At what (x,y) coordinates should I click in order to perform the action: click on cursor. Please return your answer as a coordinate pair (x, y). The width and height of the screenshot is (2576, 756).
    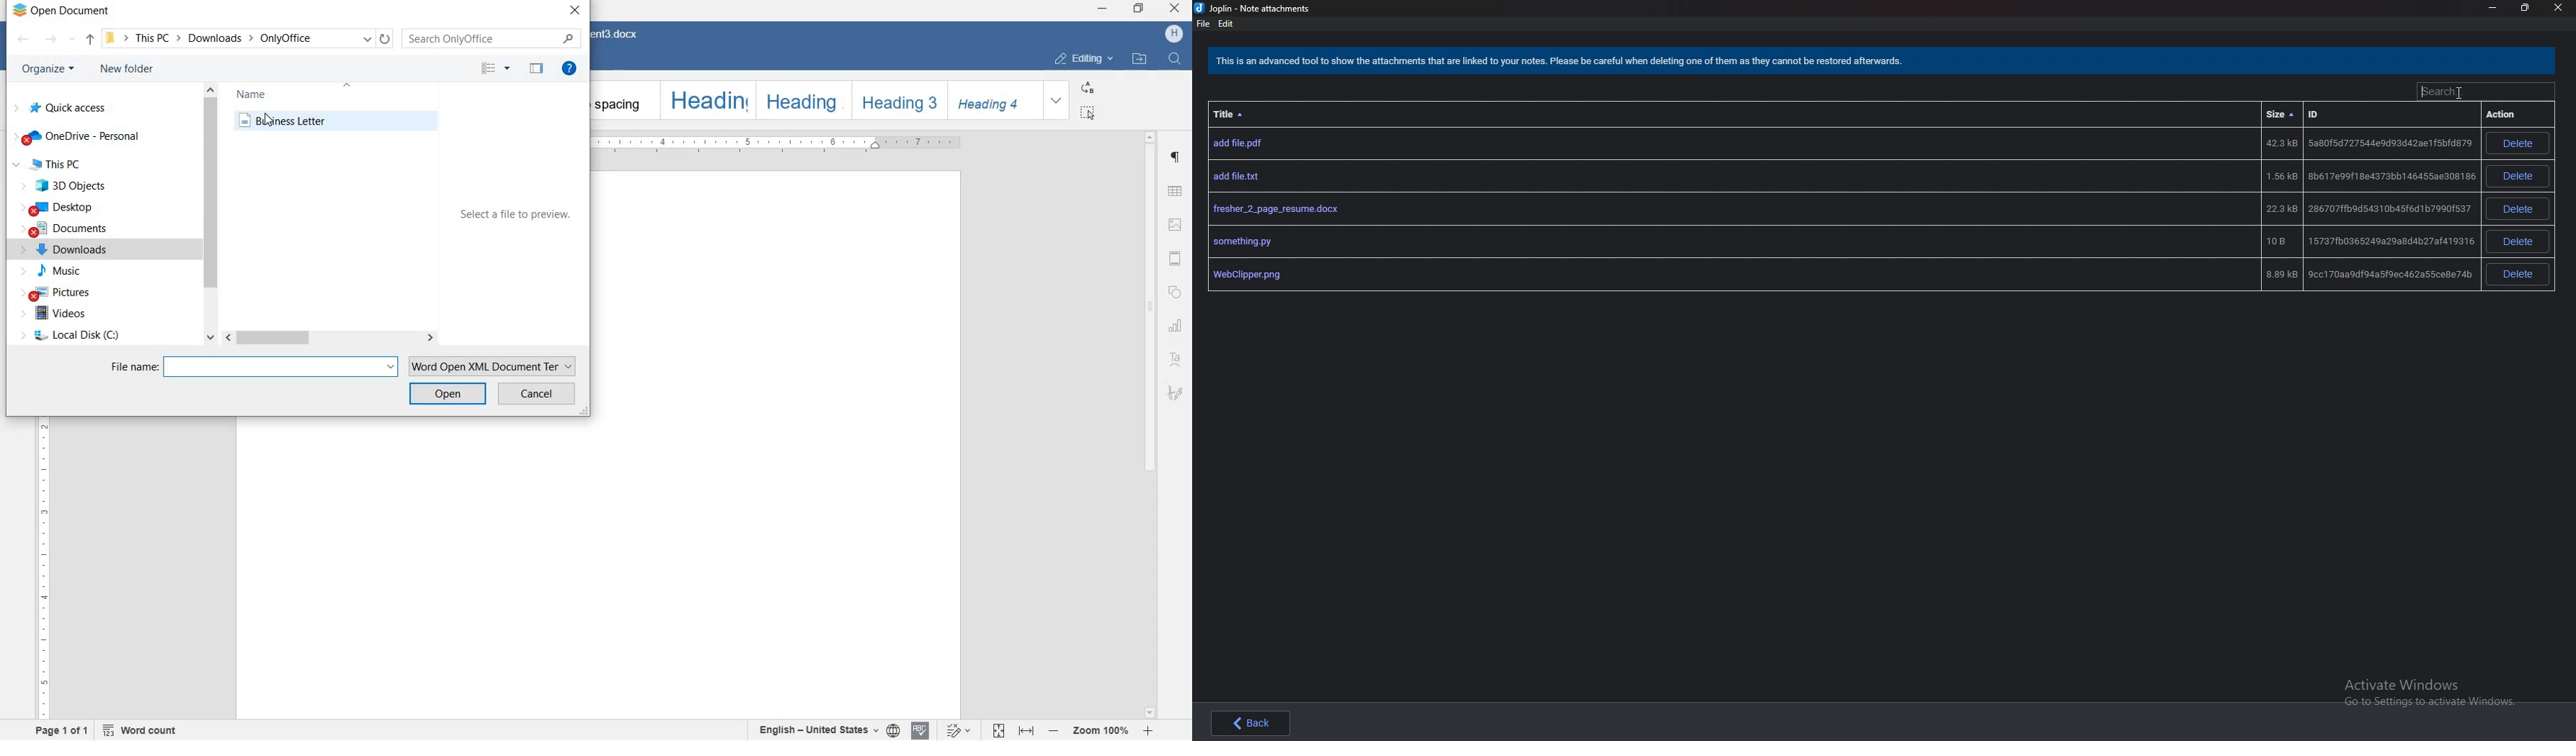
    Looking at the image, I should click on (268, 120).